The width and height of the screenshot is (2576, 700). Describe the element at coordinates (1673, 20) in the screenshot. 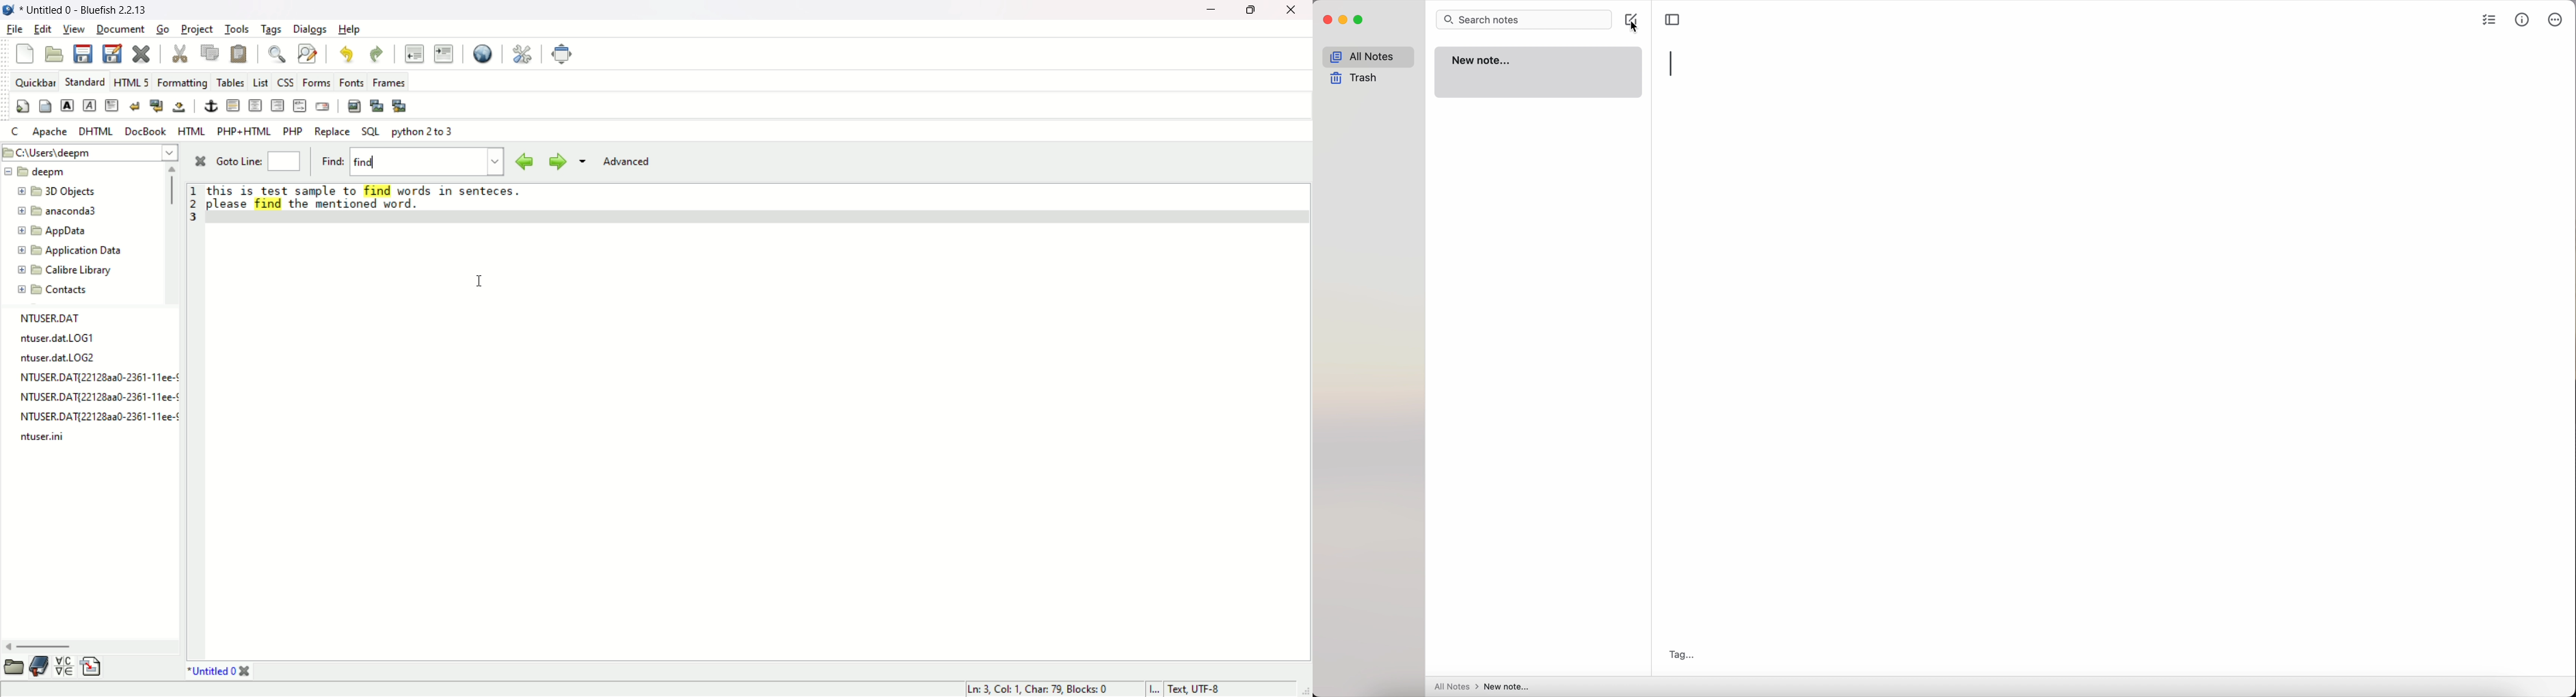

I see `toggle sidebar` at that location.